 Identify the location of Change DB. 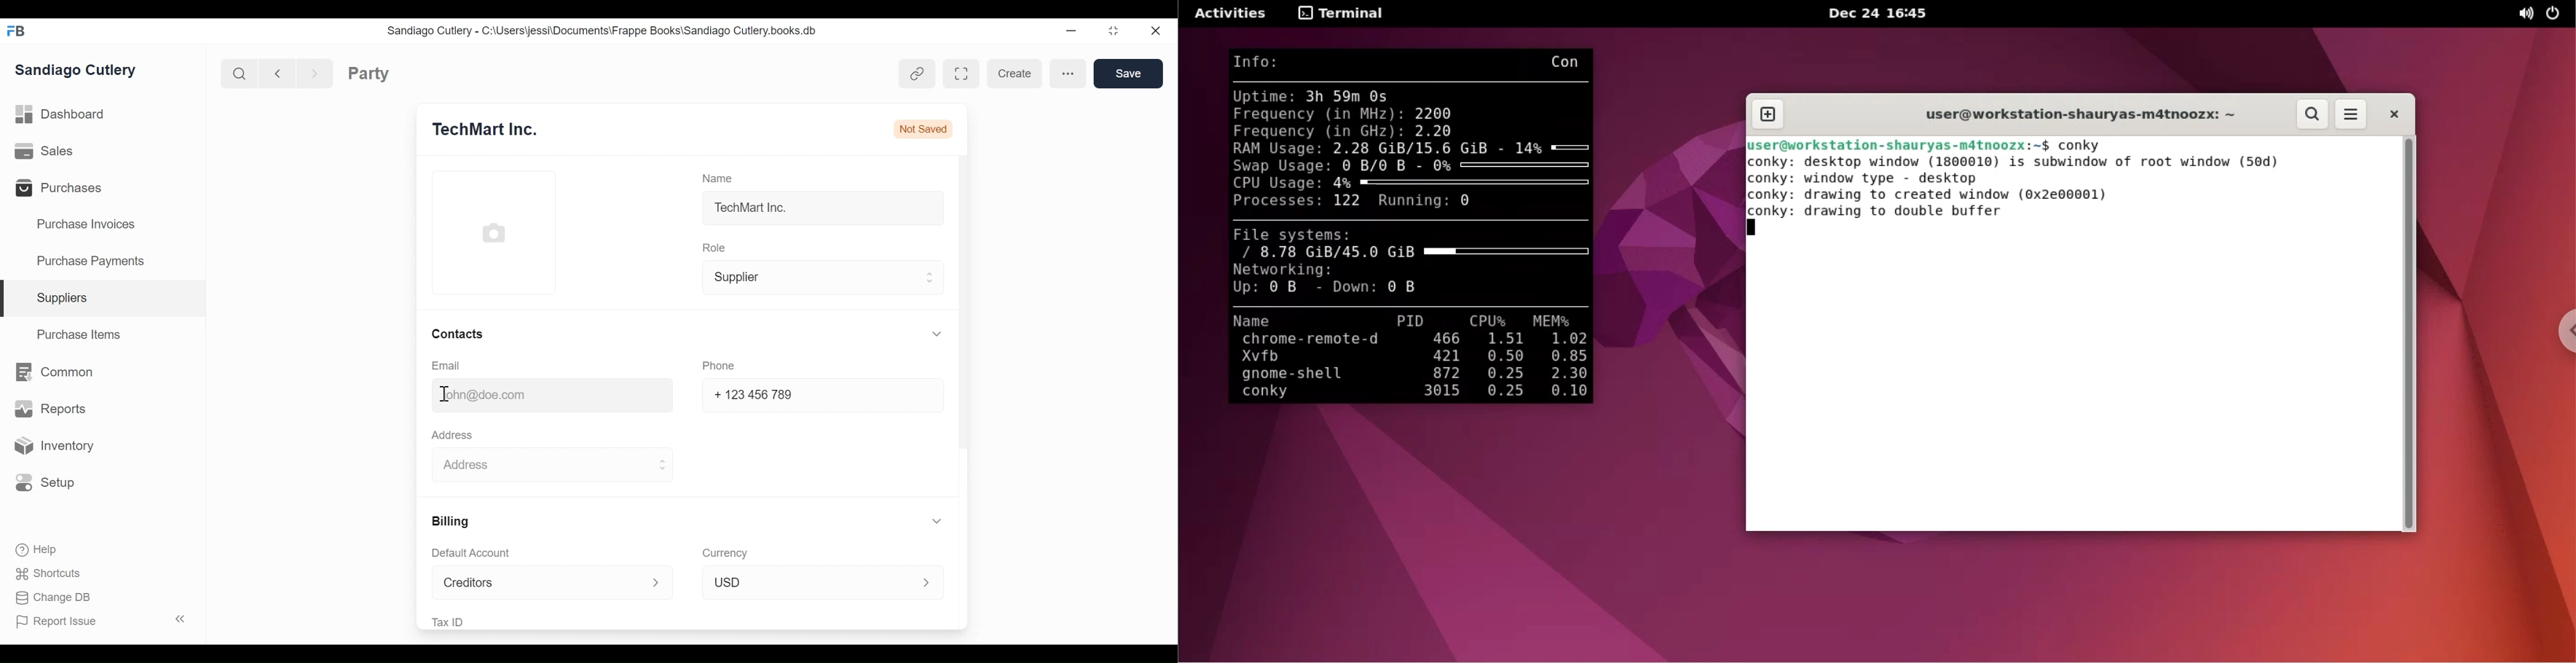
(58, 597).